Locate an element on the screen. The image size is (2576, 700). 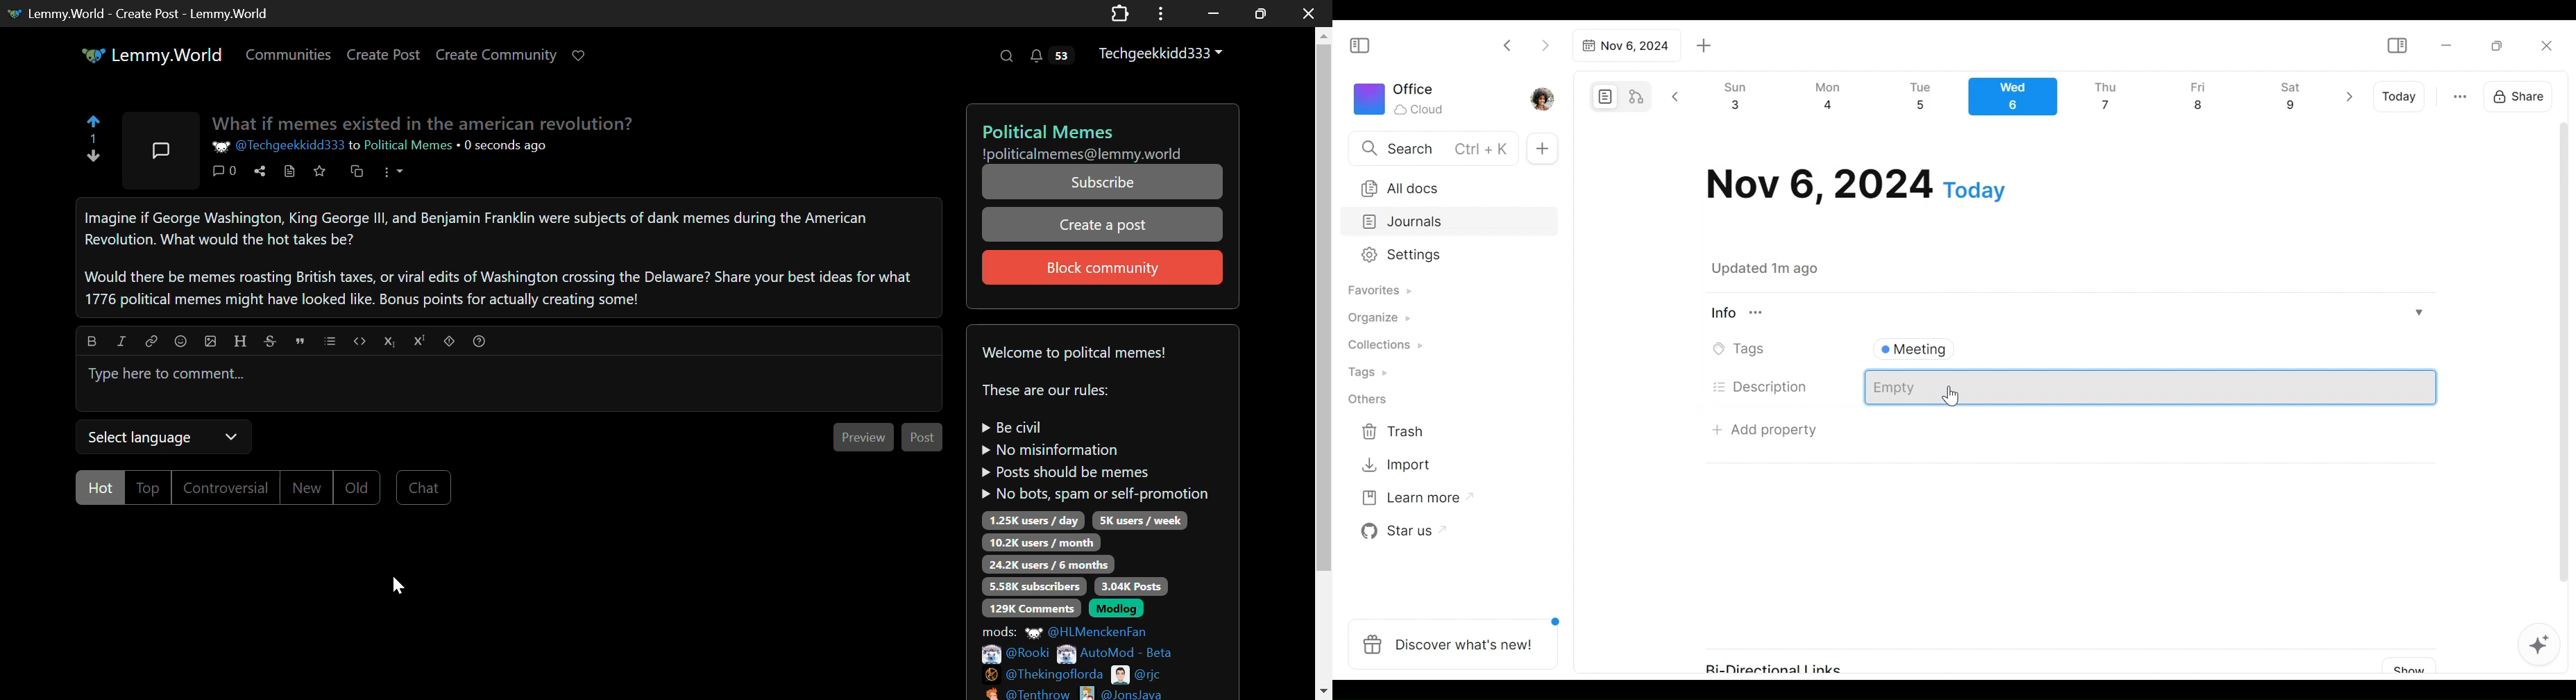
Political Memes is located at coordinates (407, 146).